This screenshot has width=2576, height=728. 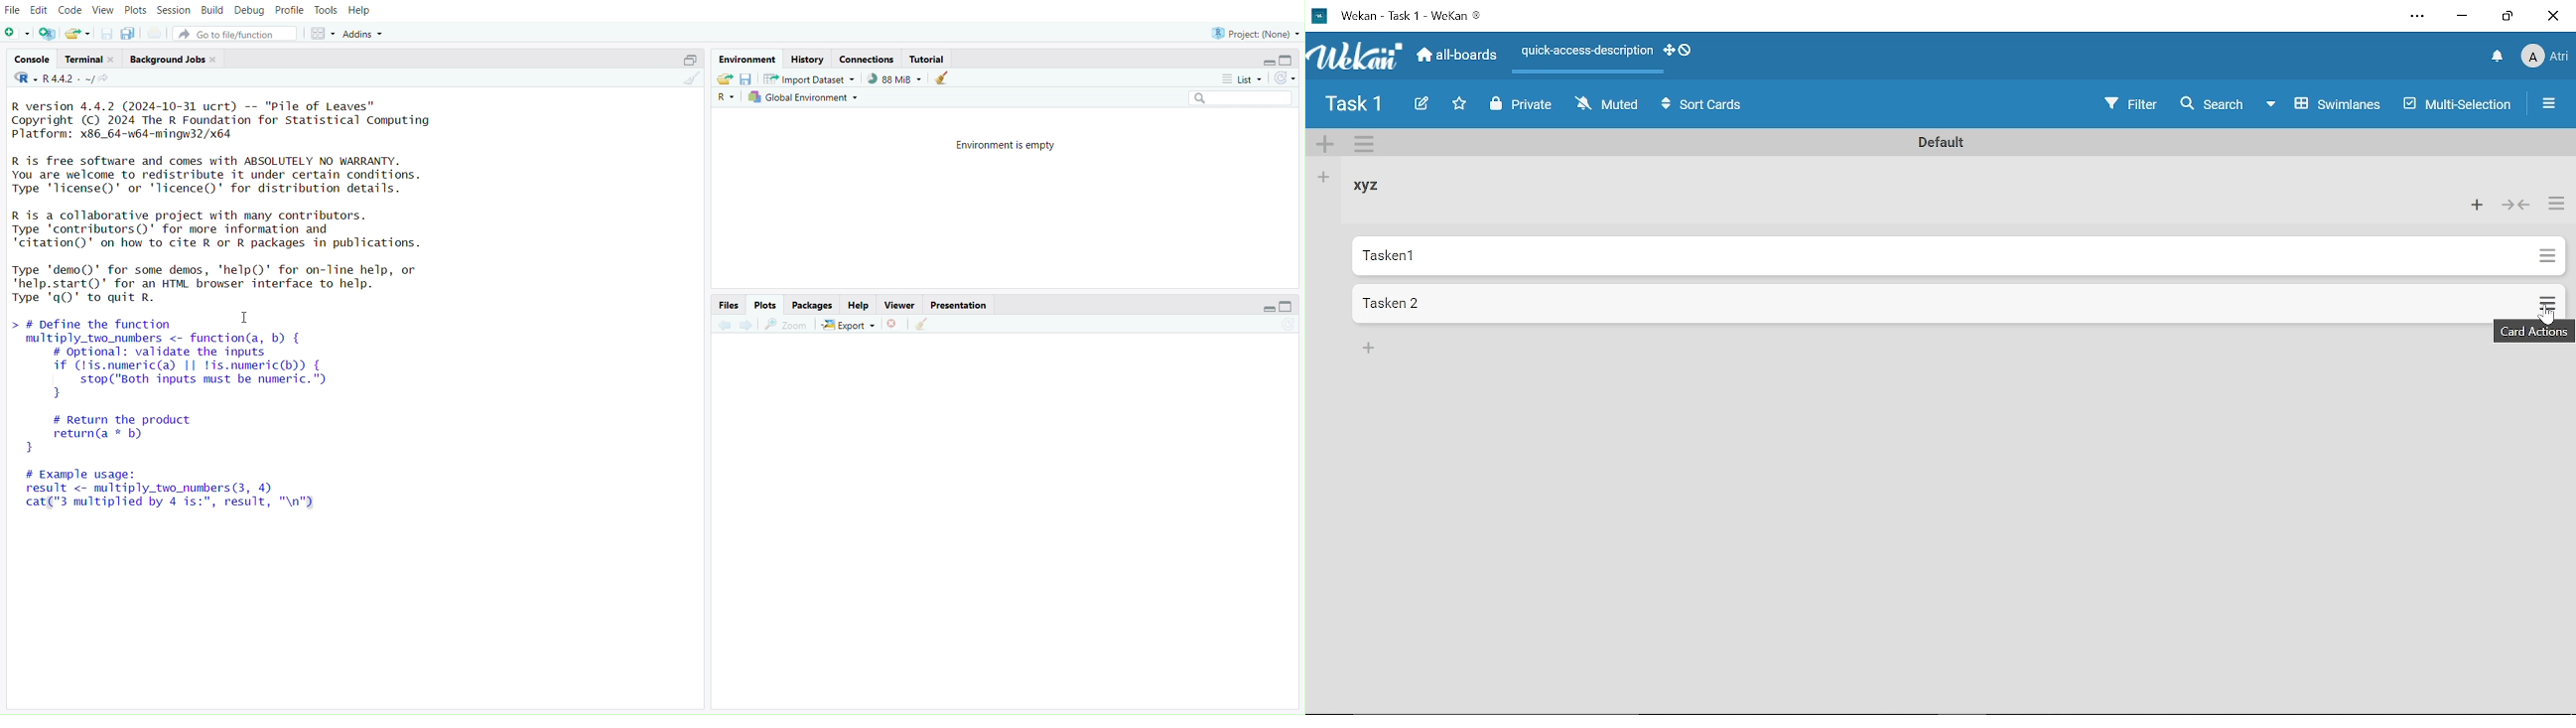 I want to click on Close, so click(x=896, y=323).